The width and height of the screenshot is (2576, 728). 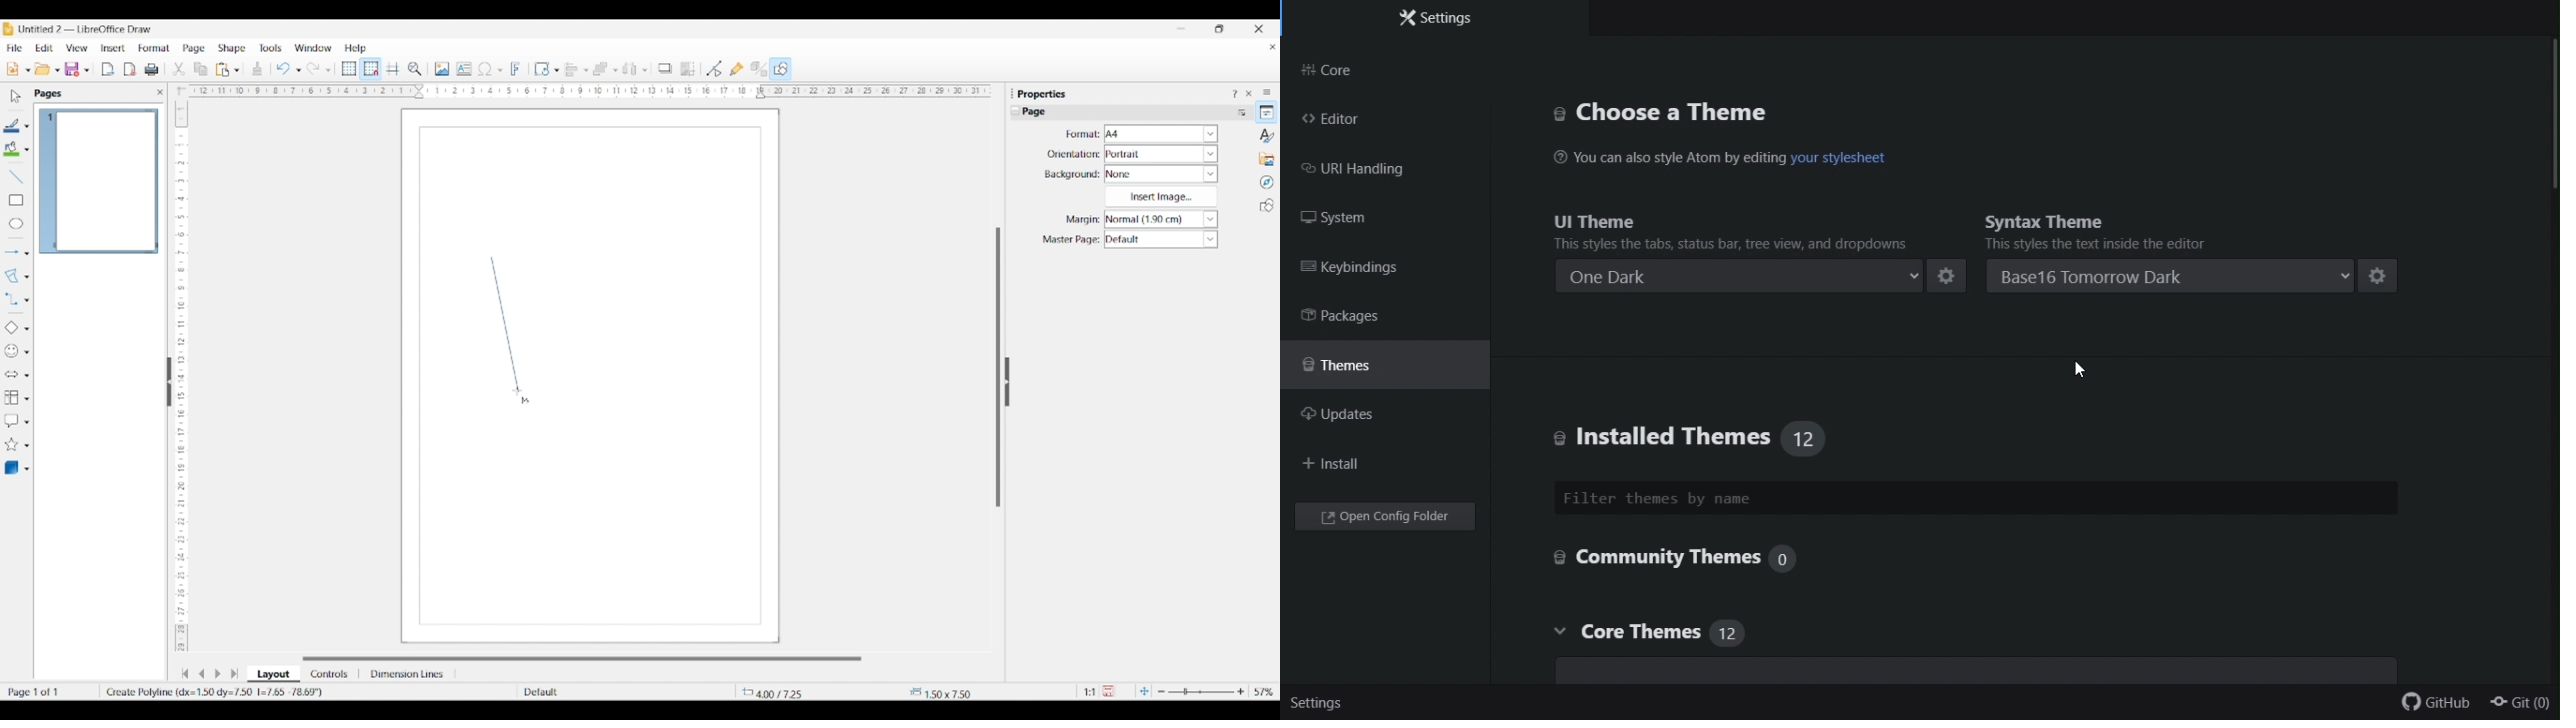 What do you see at coordinates (179, 370) in the screenshot?
I see `Vertical ruler` at bounding box center [179, 370].